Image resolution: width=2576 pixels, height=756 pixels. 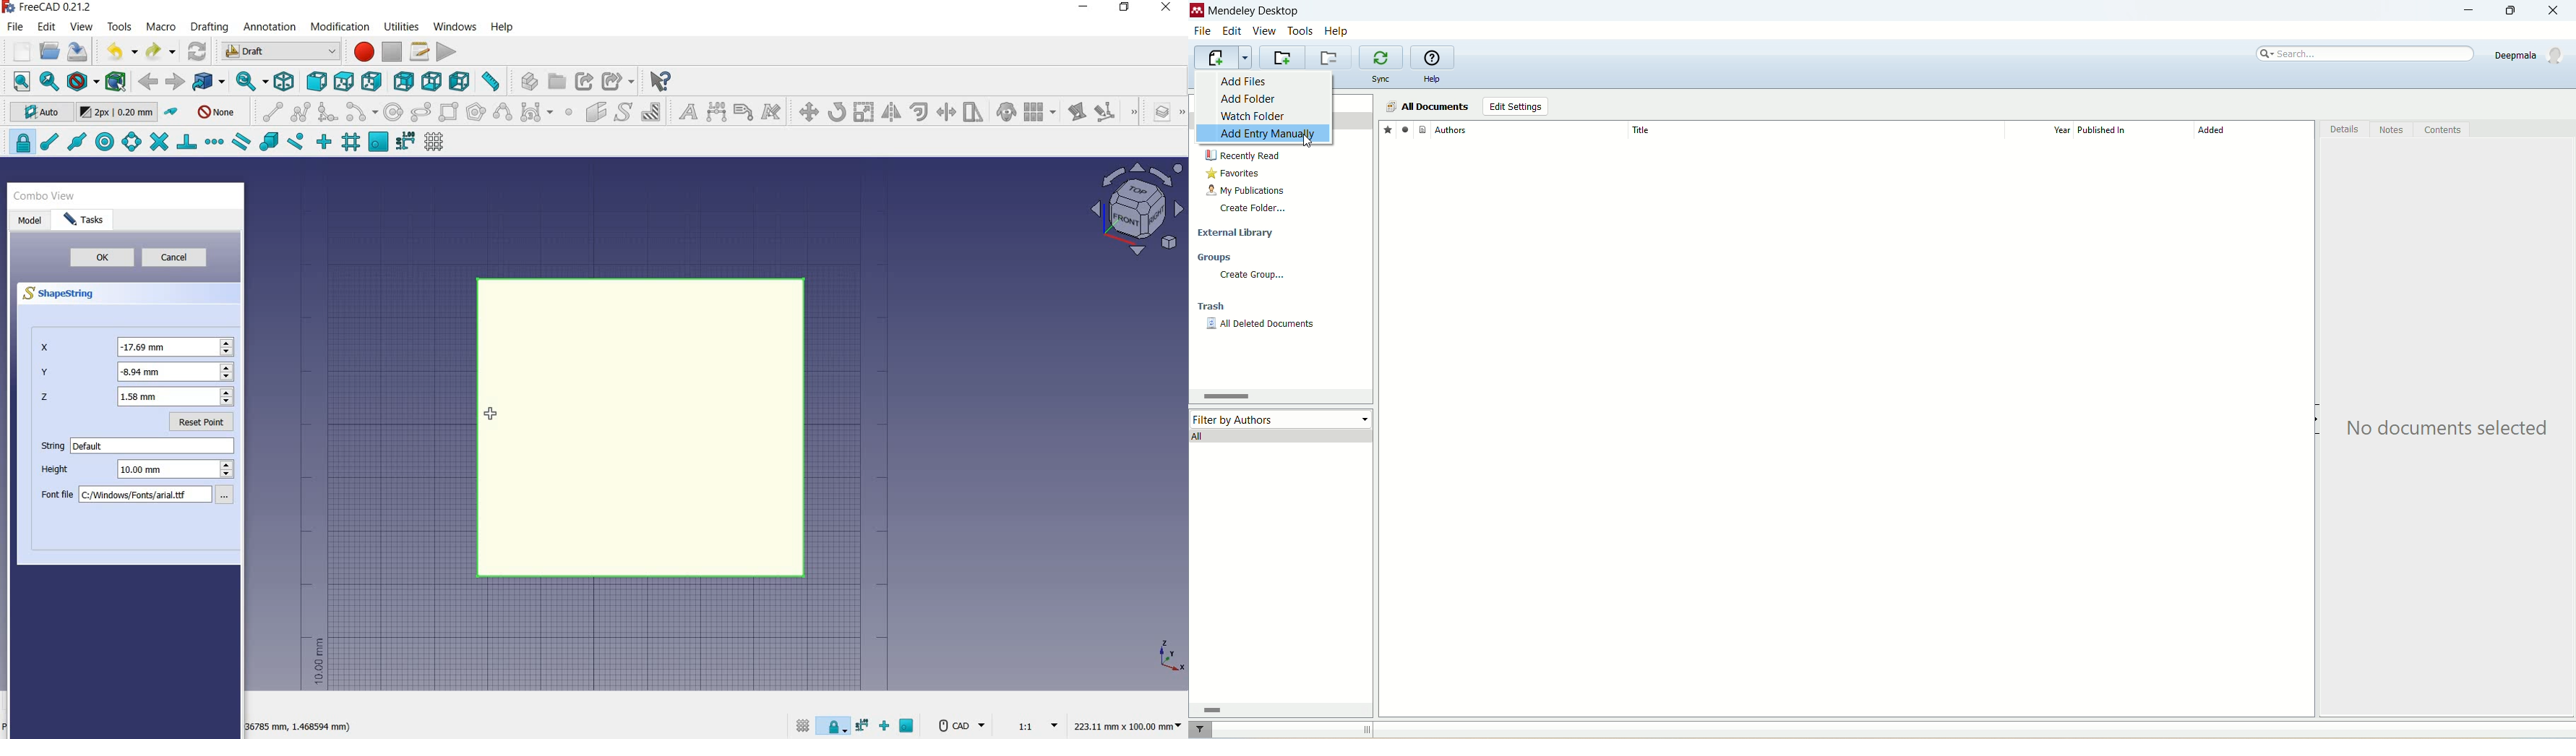 What do you see at coordinates (1253, 208) in the screenshot?
I see `create folder` at bounding box center [1253, 208].